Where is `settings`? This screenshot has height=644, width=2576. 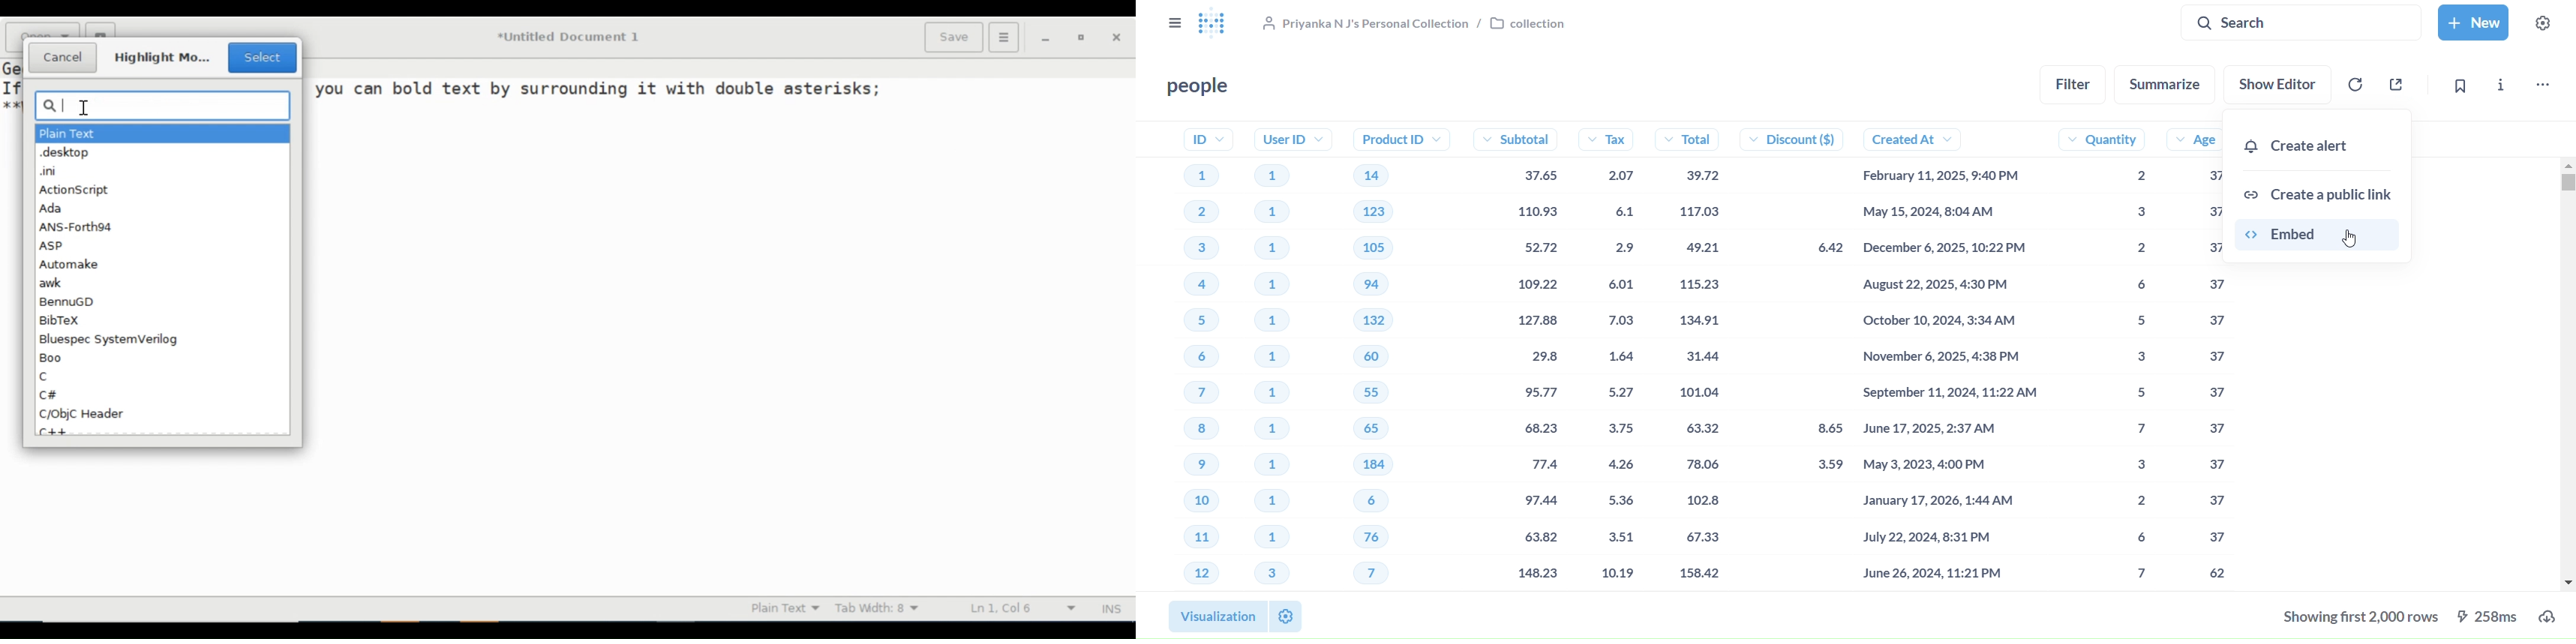 settings is located at coordinates (1286, 616).